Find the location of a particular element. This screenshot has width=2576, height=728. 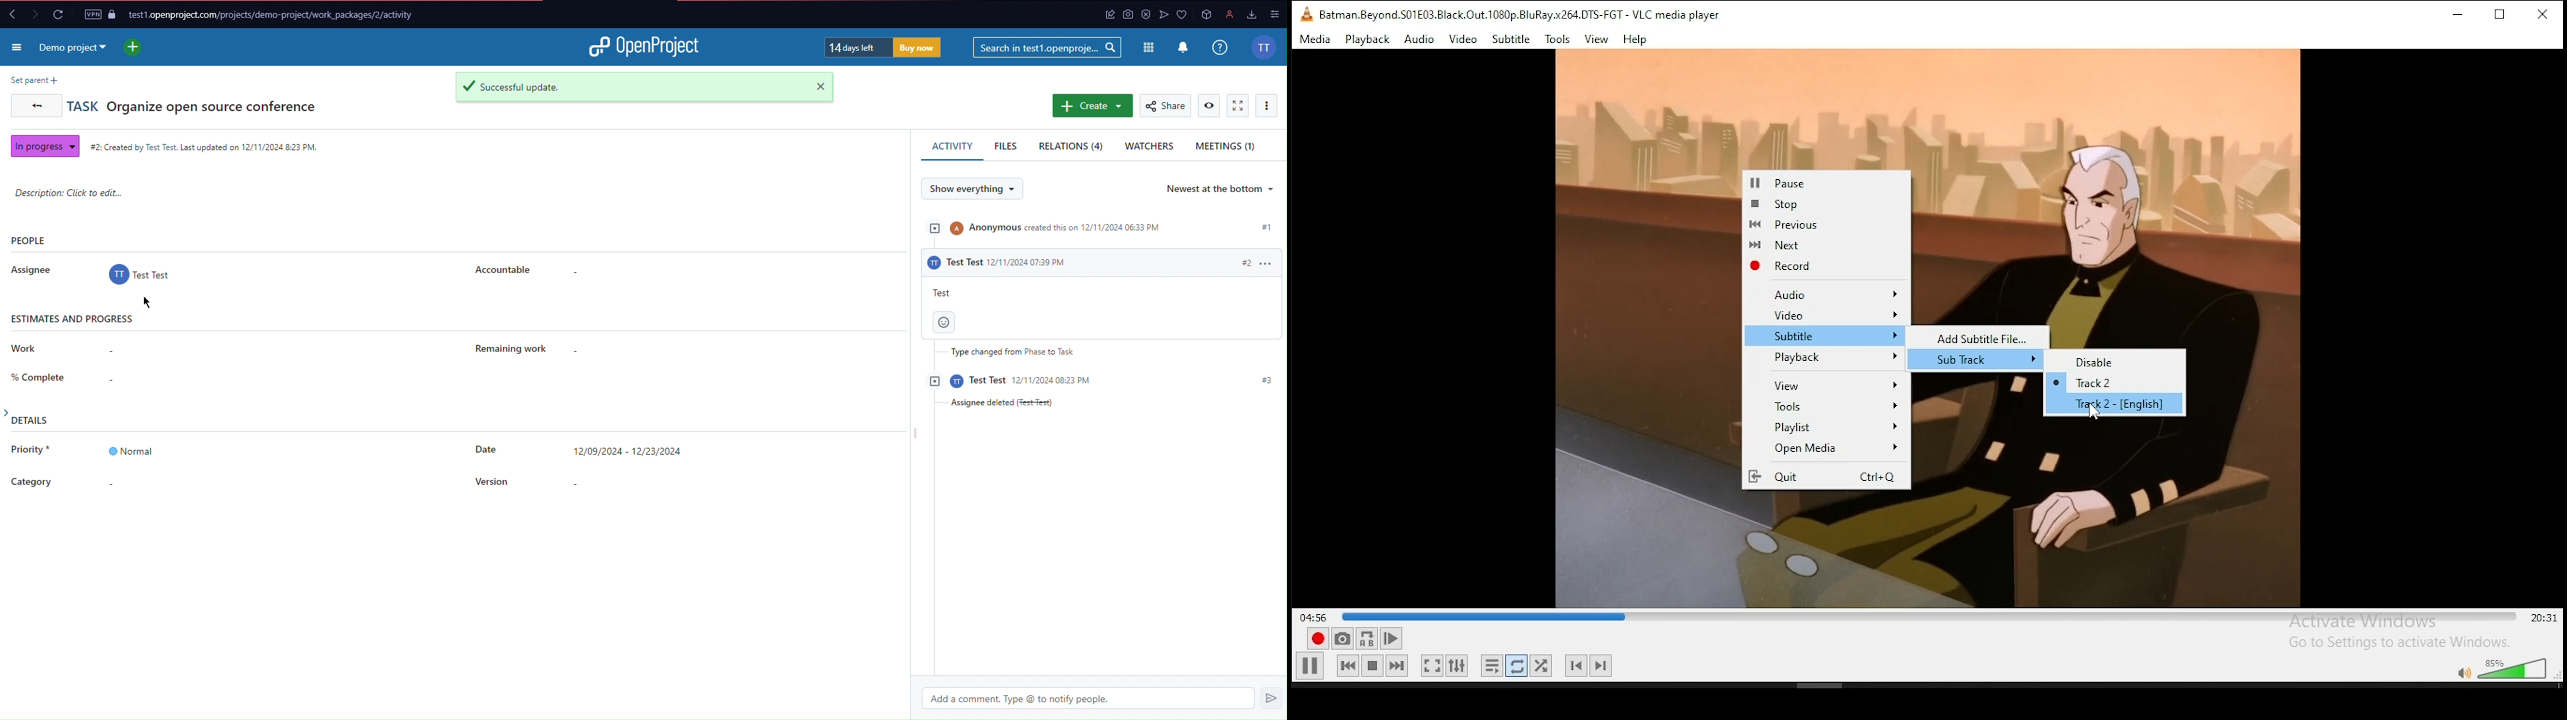

Info is located at coordinates (1223, 48).